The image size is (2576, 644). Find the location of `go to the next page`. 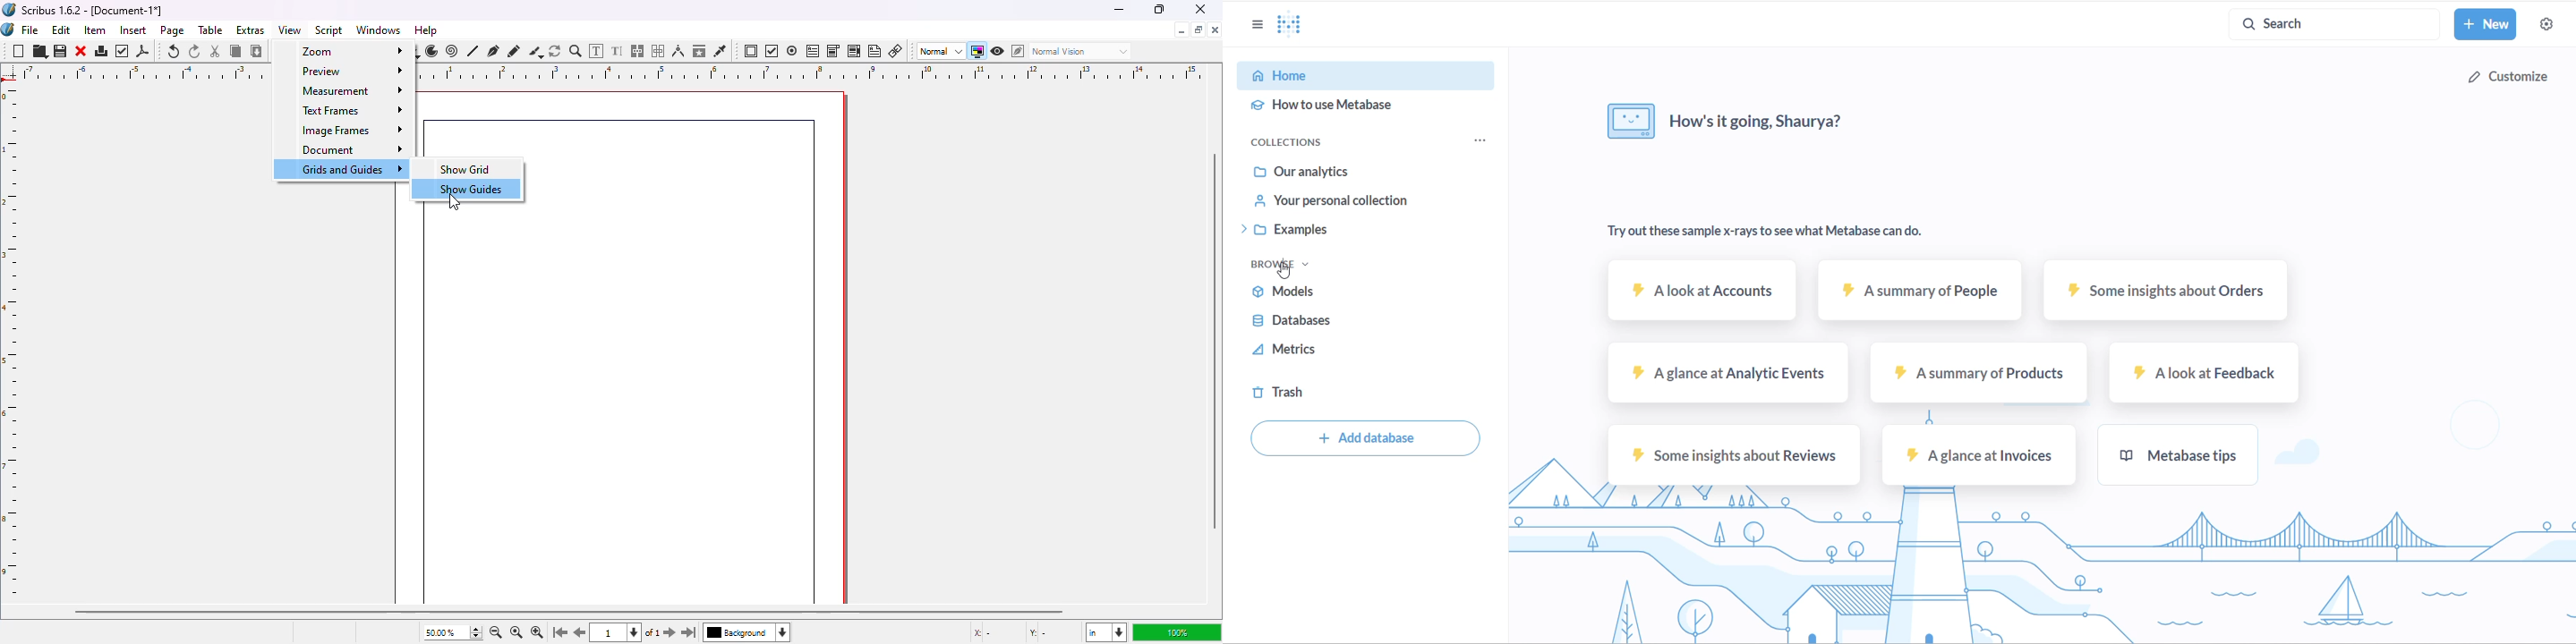

go to the next page is located at coordinates (670, 631).